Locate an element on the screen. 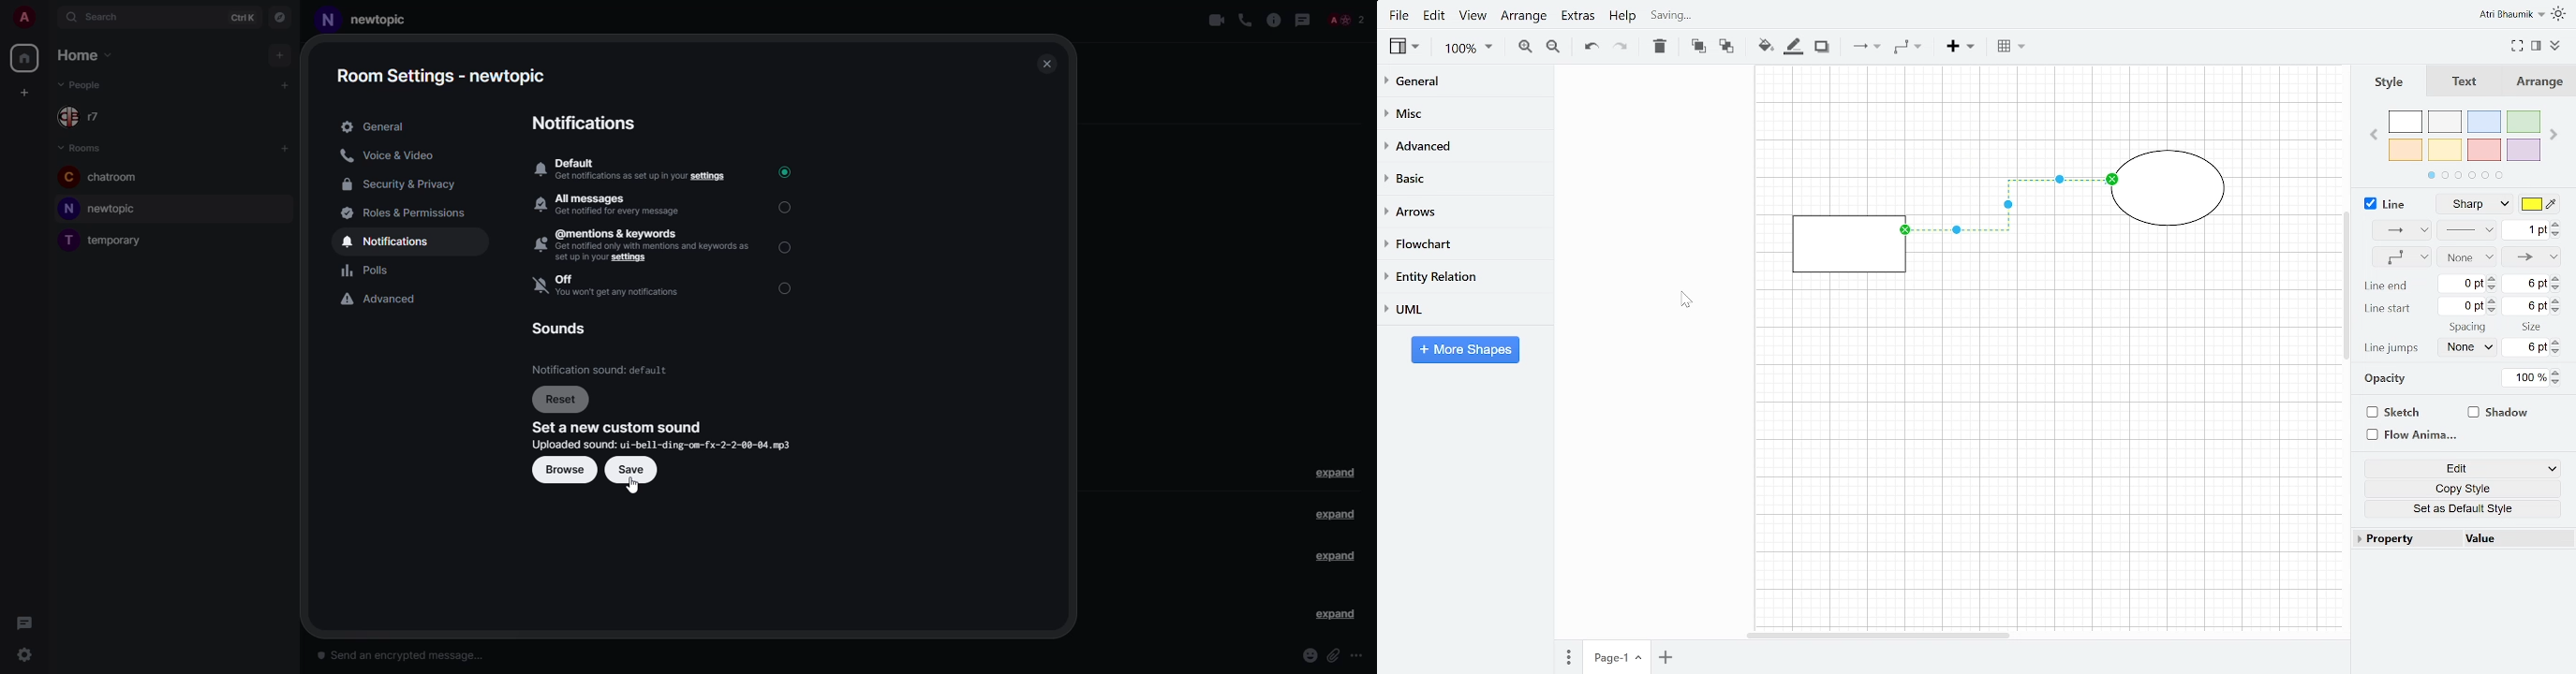 The width and height of the screenshot is (2576, 700). expand is located at coordinates (1335, 614).